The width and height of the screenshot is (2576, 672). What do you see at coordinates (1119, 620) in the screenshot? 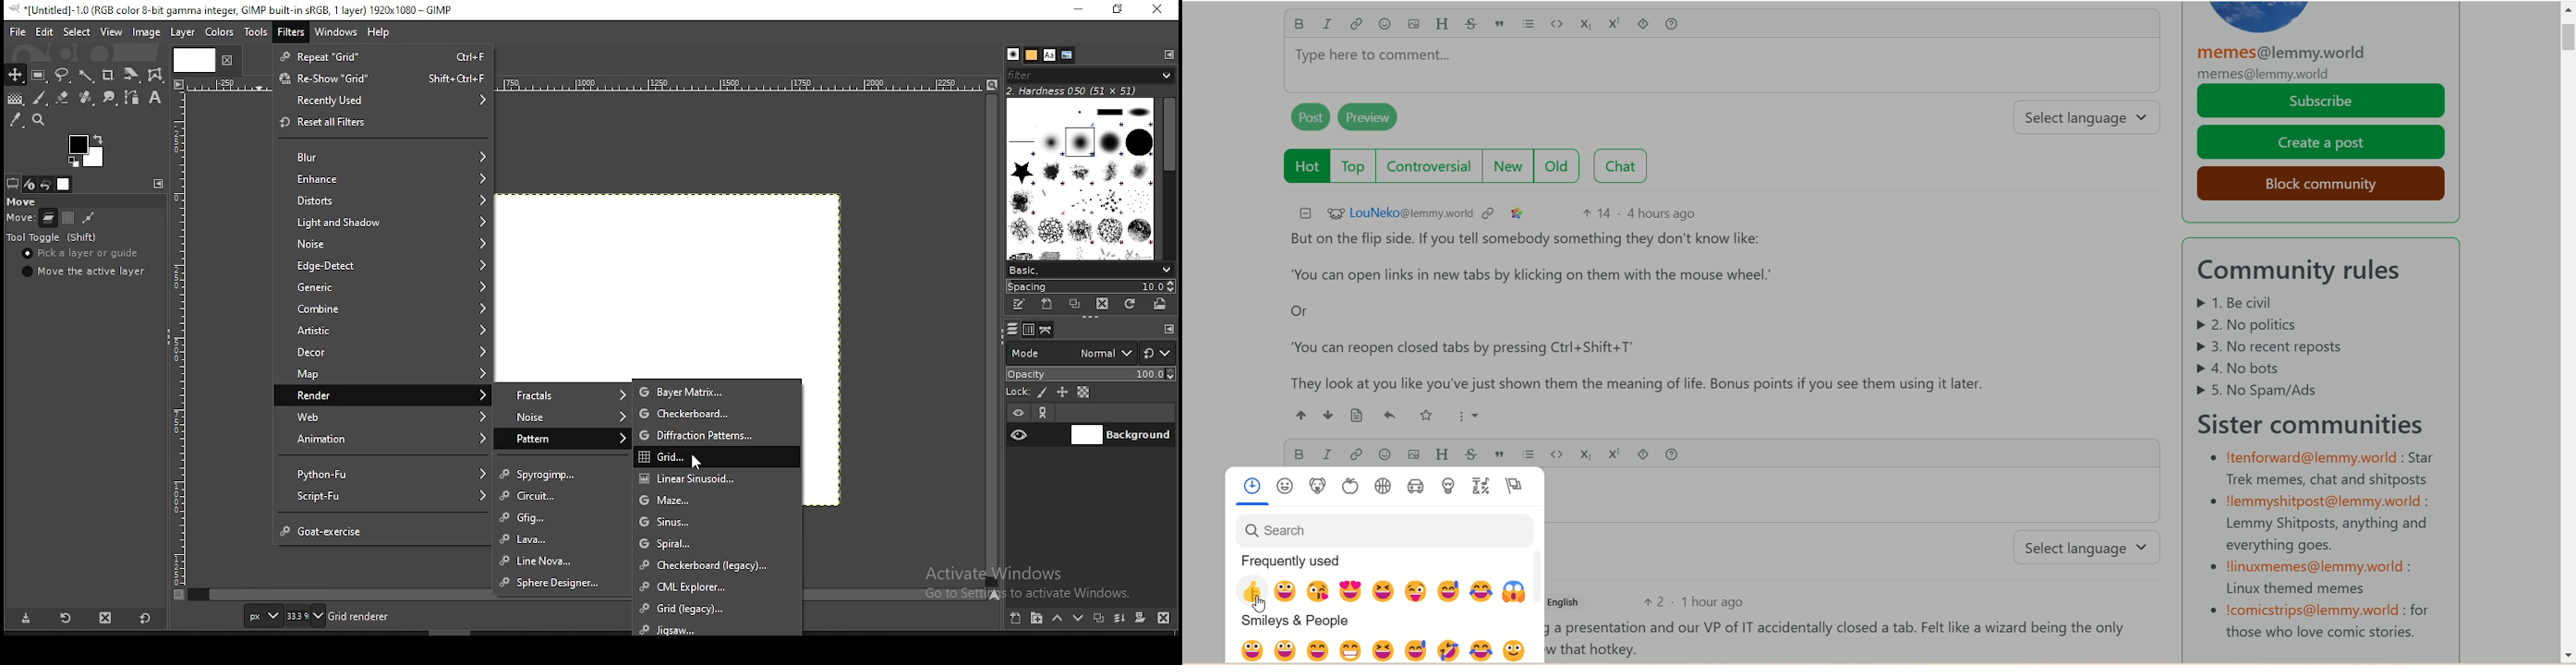
I see `merge layer` at bounding box center [1119, 620].